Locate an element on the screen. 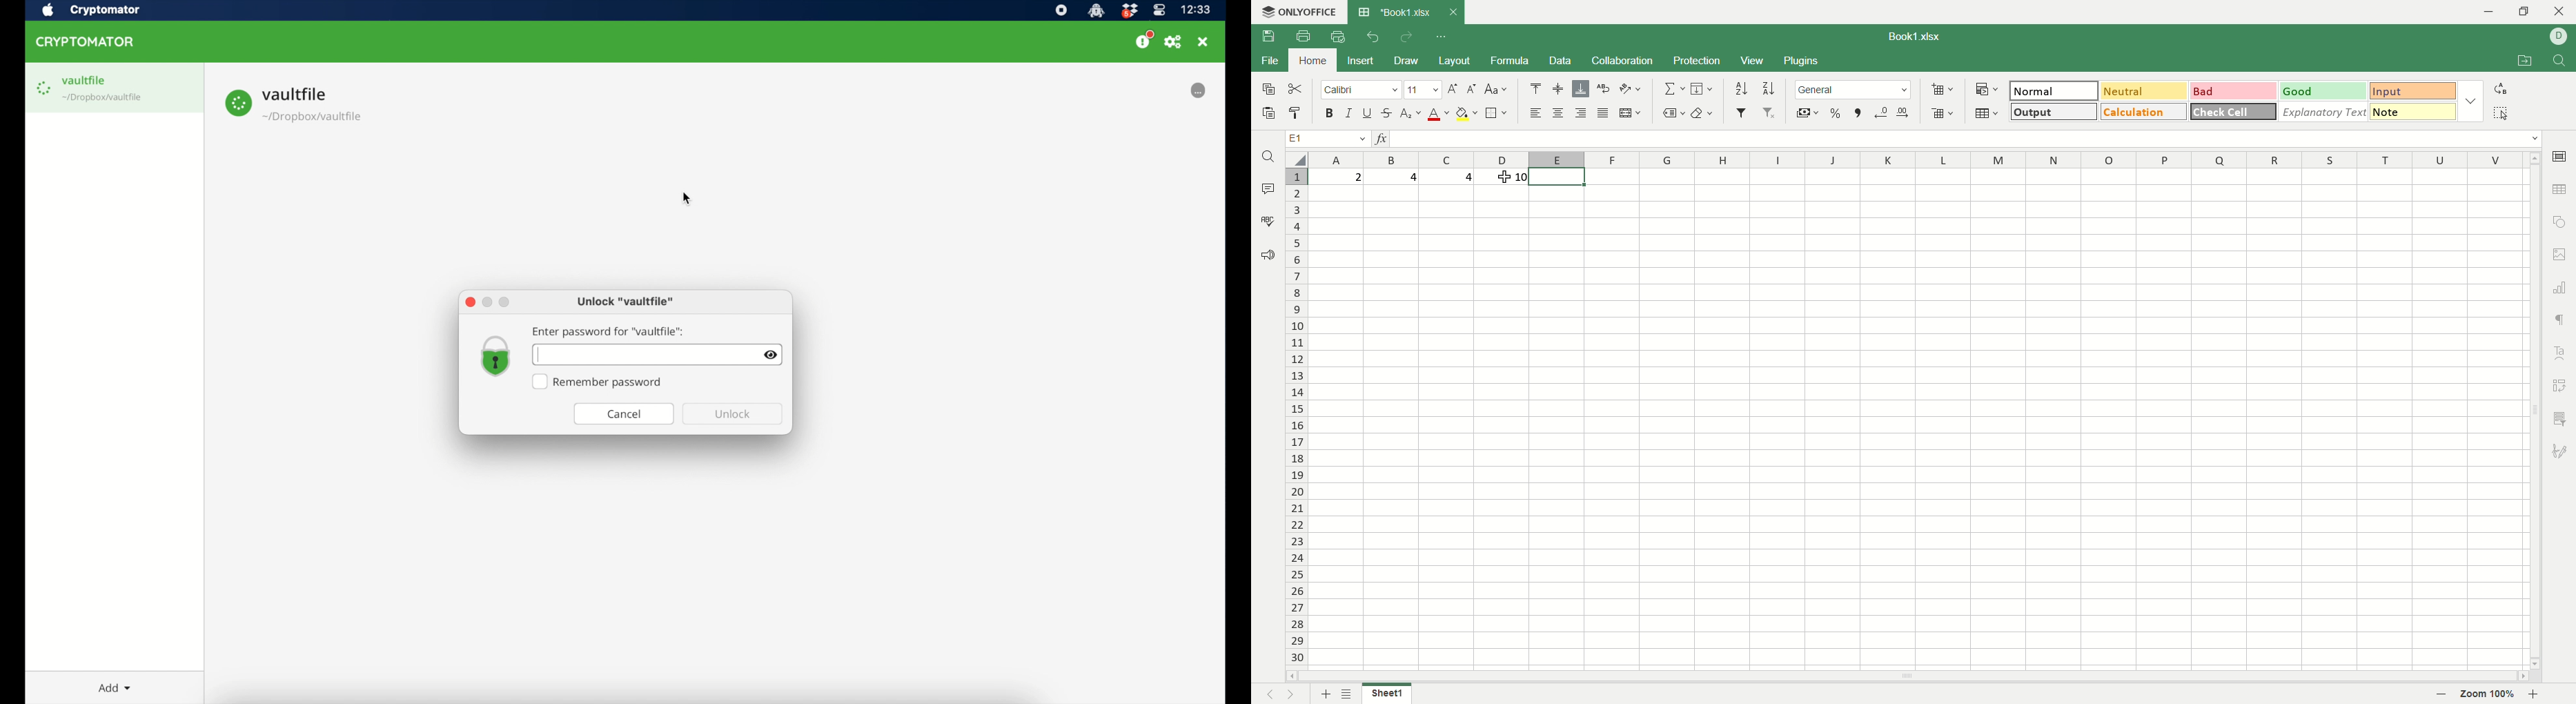 Image resolution: width=2576 pixels, height=728 pixels. orientation is located at coordinates (1633, 90).